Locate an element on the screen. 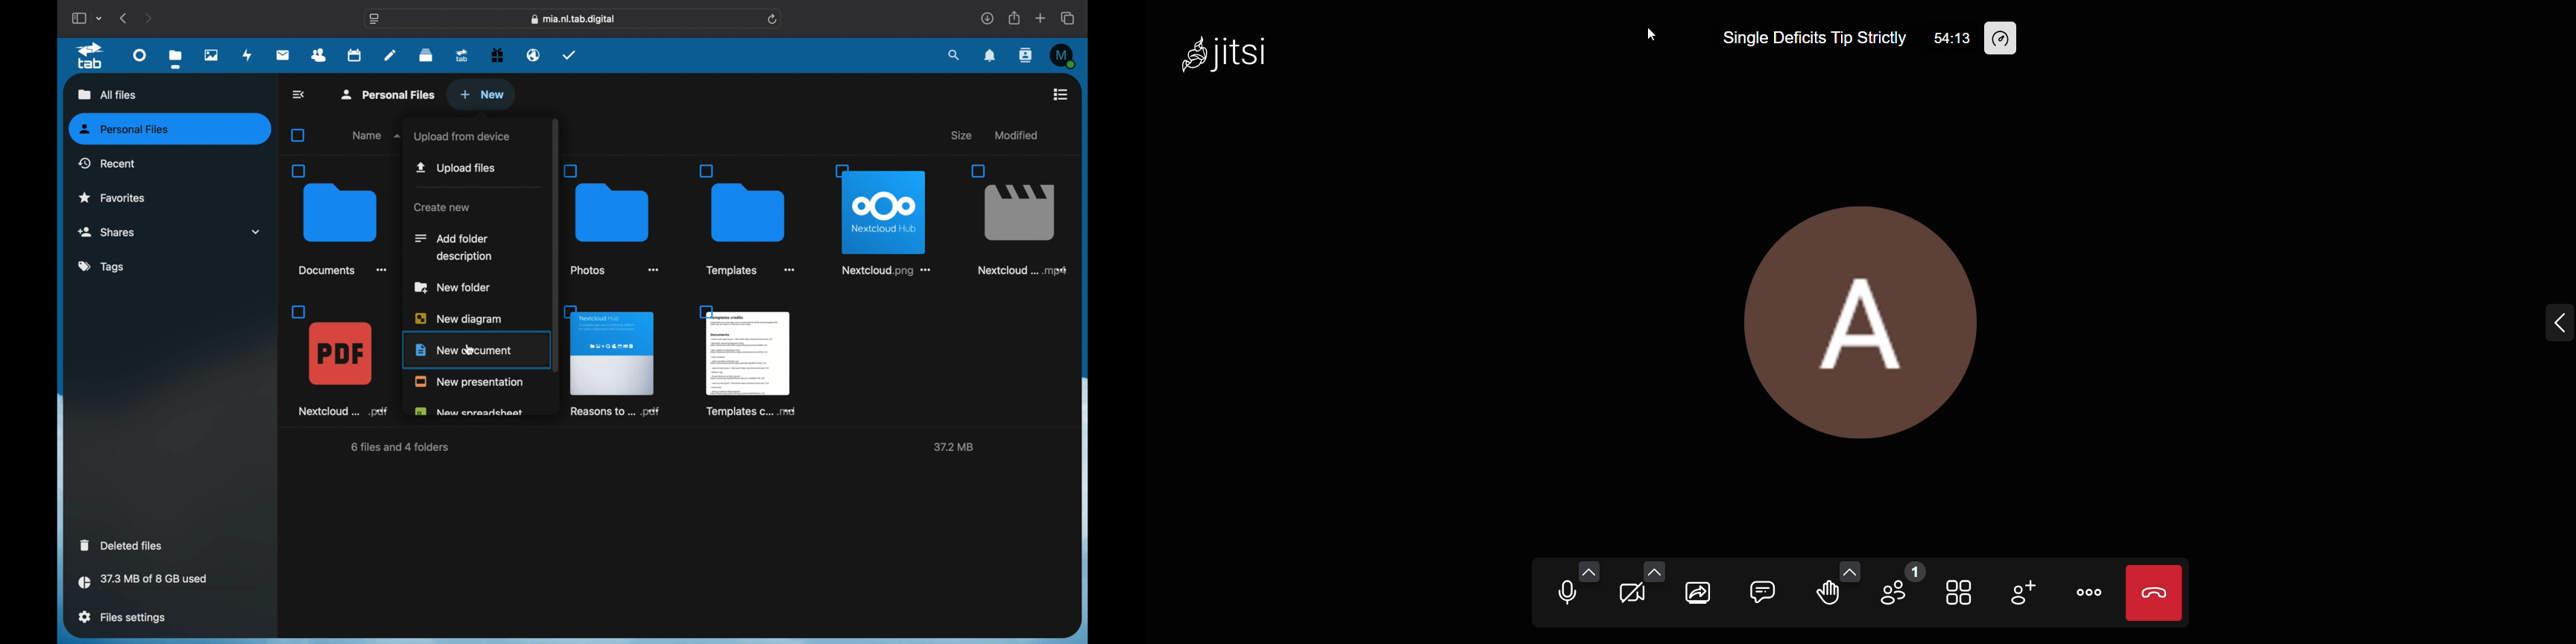 The width and height of the screenshot is (2576, 644). size is located at coordinates (963, 135).